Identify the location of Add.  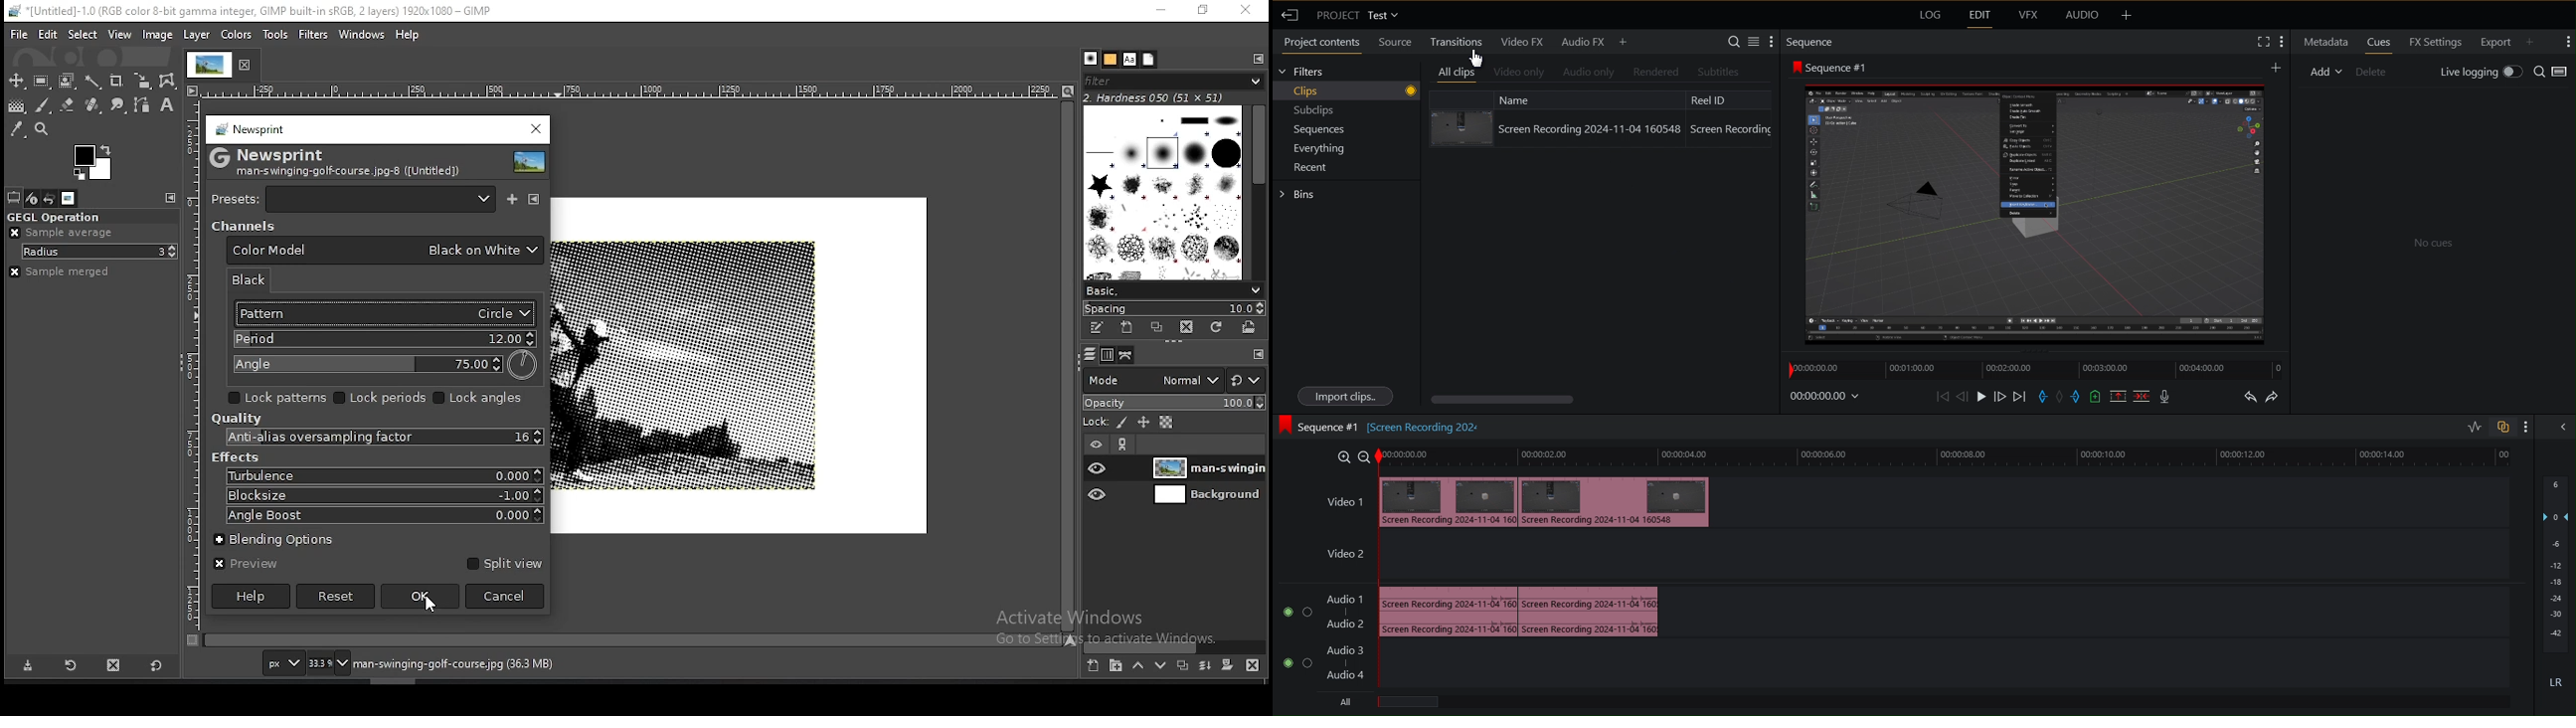
(2536, 40).